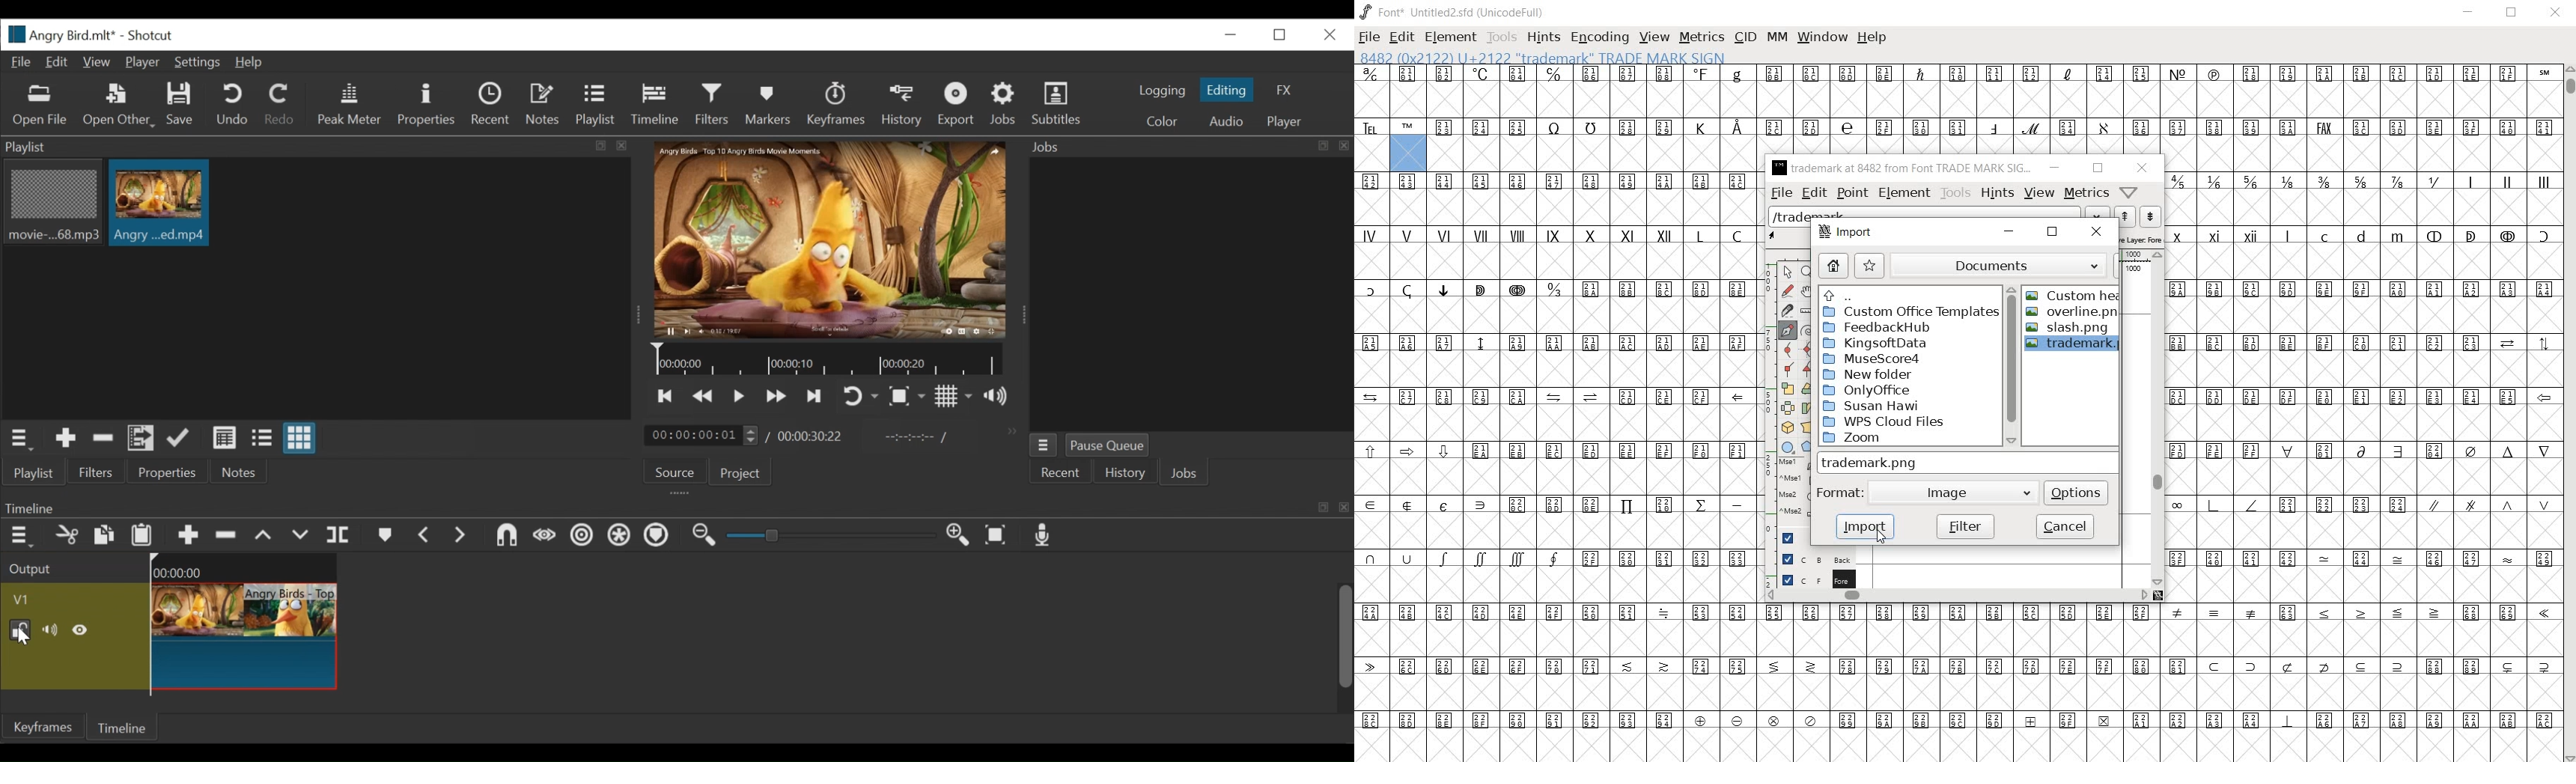  Describe the element at coordinates (2088, 193) in the screenshot. I see `metrics` at that location.